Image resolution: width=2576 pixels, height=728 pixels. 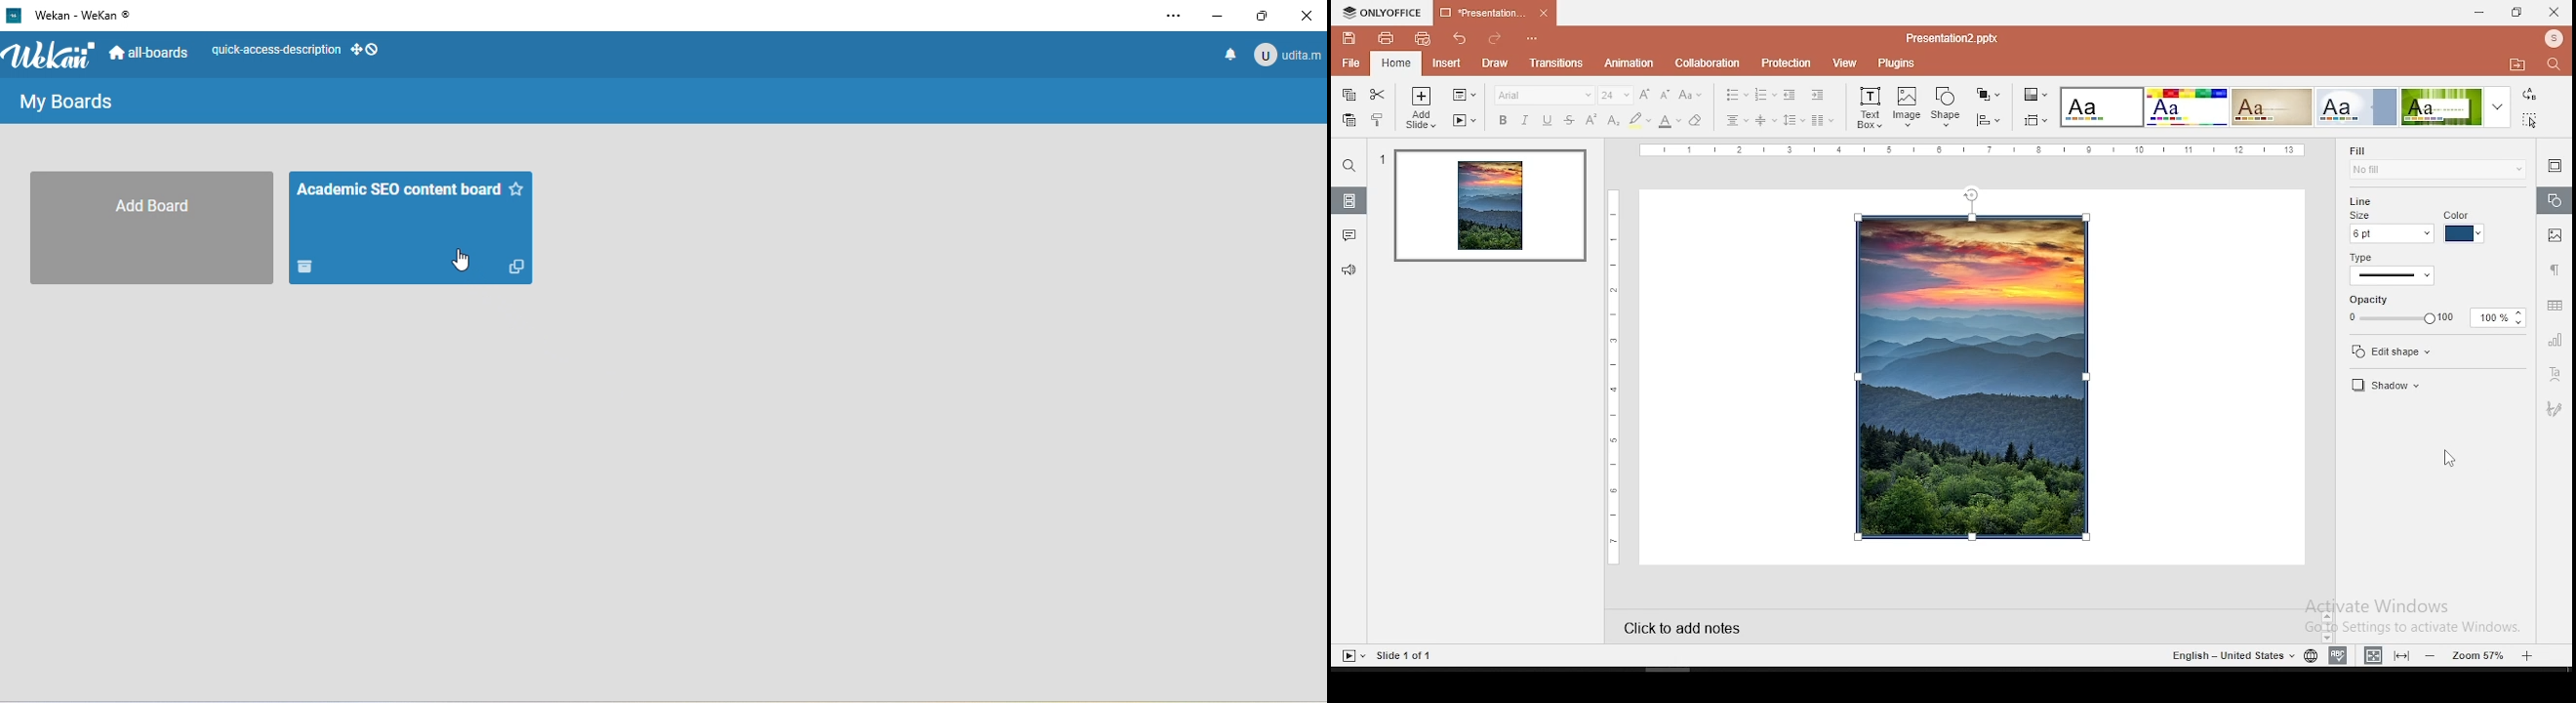 I want to click on presentation, so click(x=1495, y=12).